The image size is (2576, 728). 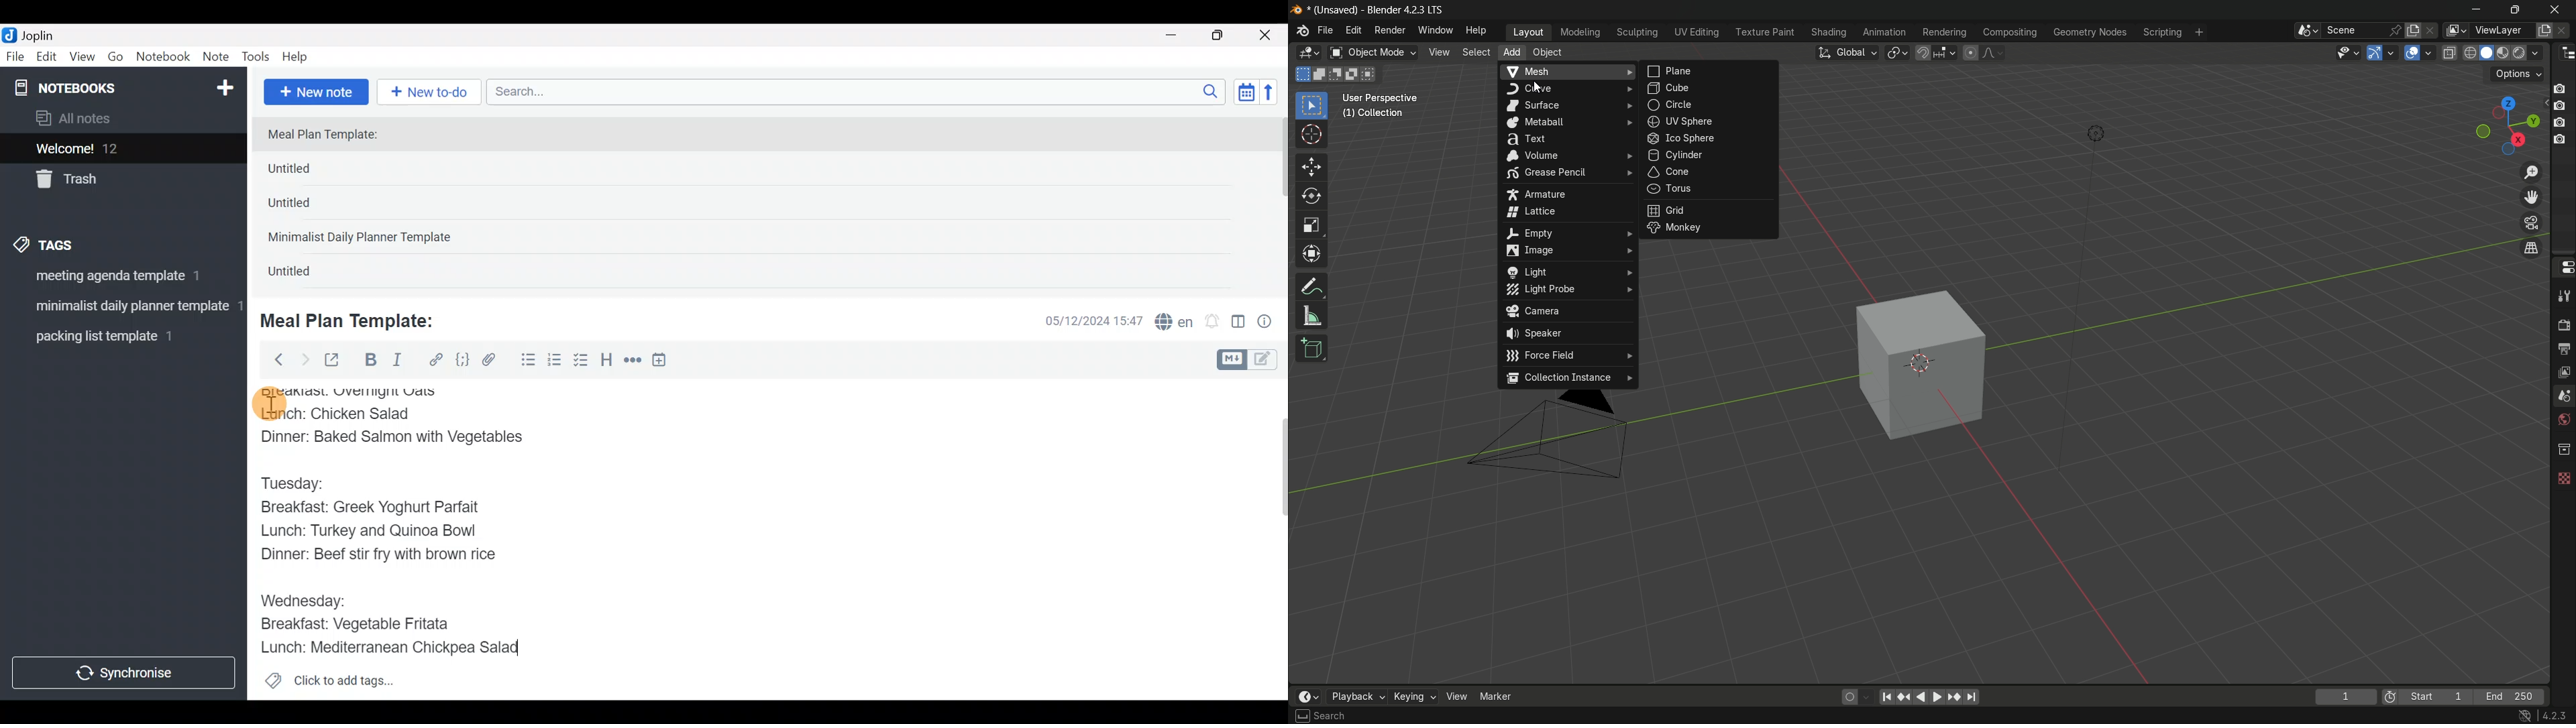 What do you see at coordinates (1566, 233) in the screenshot?
I see `empty` at bounding box center [1566, 233].